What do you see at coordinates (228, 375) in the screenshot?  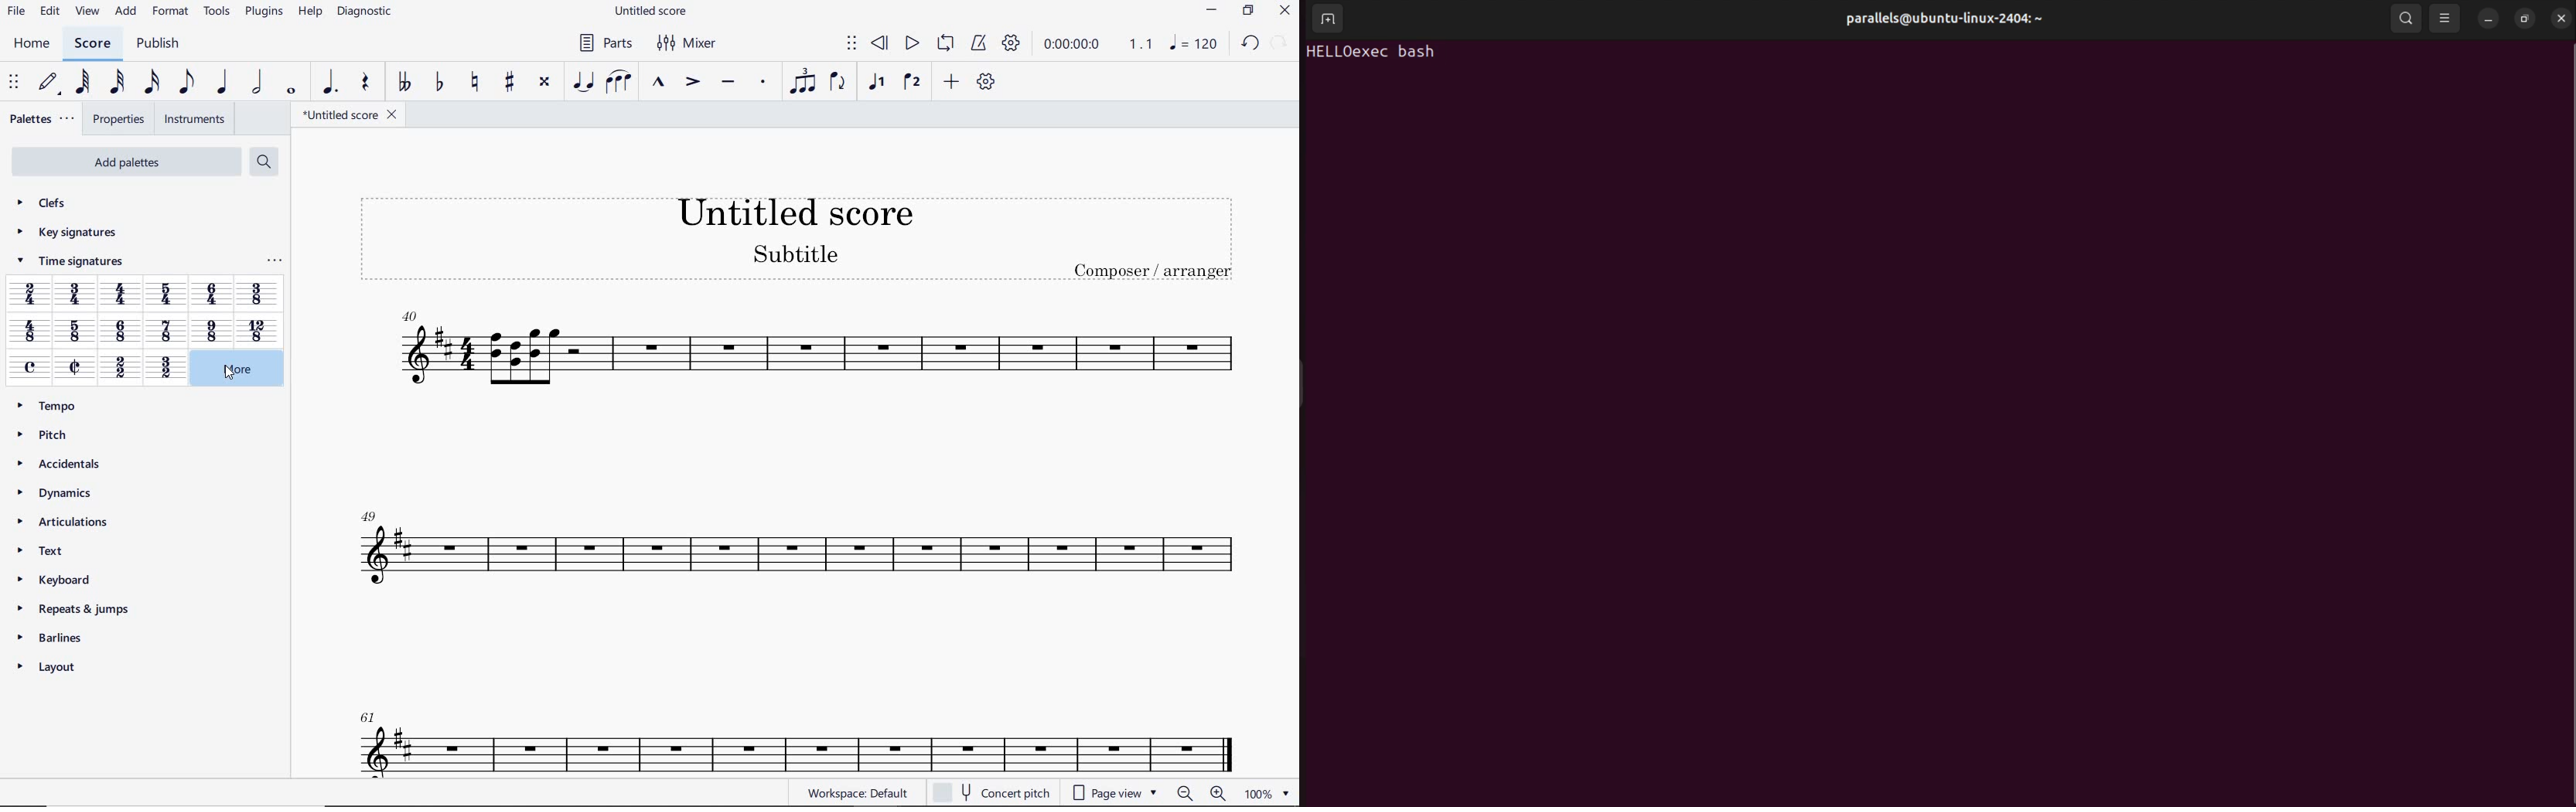 I see `cursor` at bounding box center [228, 375].